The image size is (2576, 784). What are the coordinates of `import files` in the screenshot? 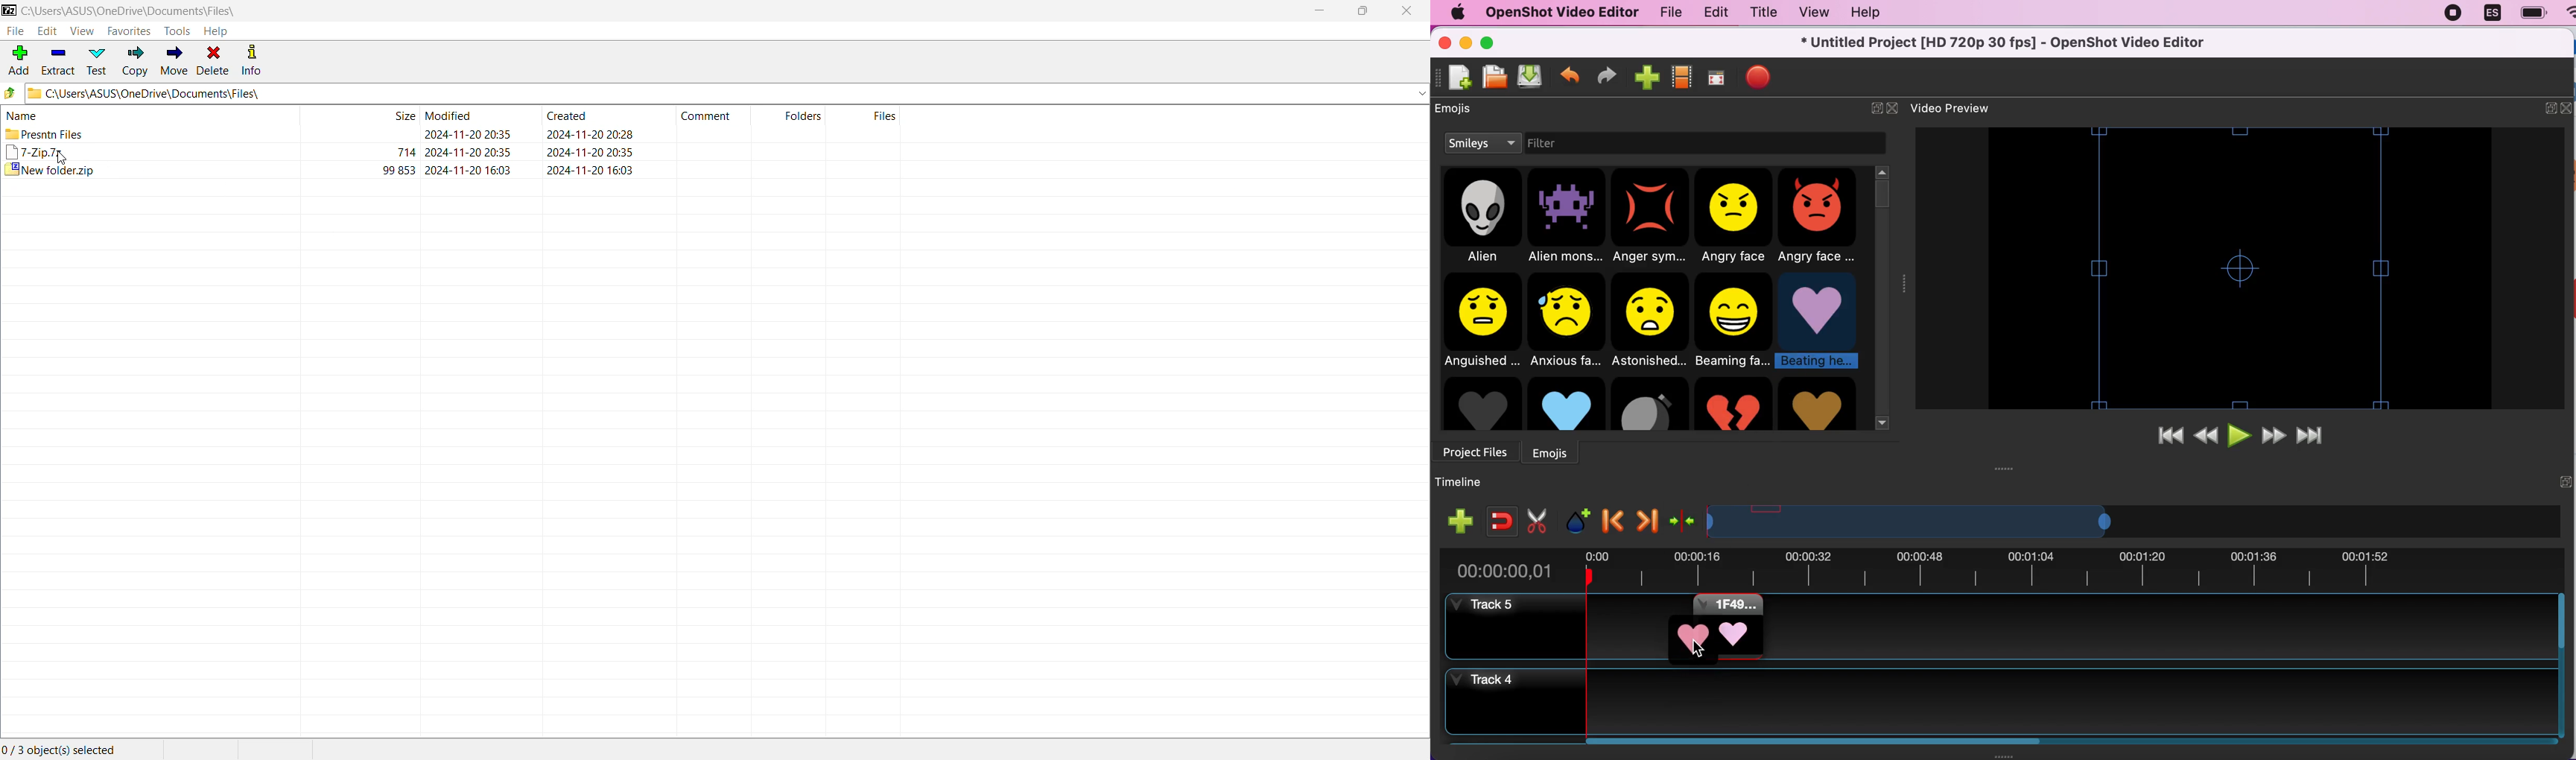 It's located at (1646, 75).